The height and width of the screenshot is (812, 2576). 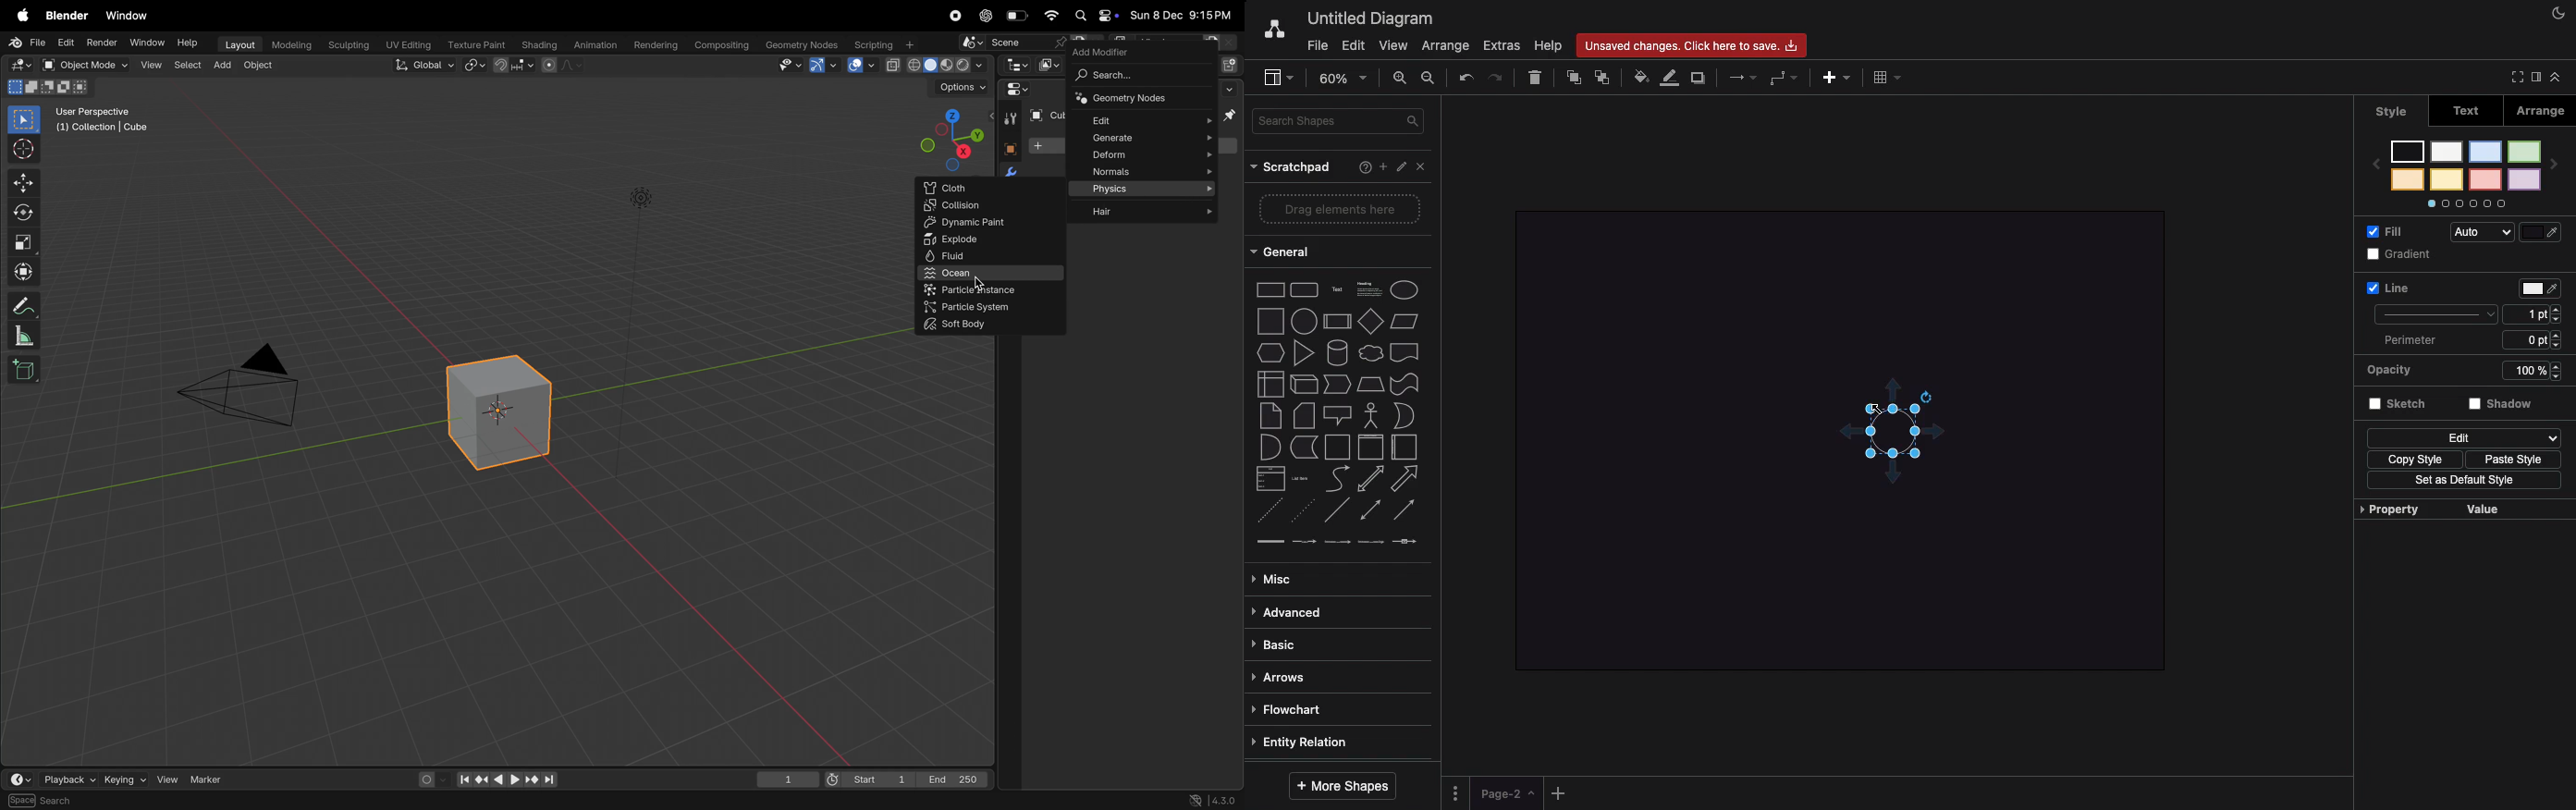 I want to click on Styles, so click(x=2465, y=173).